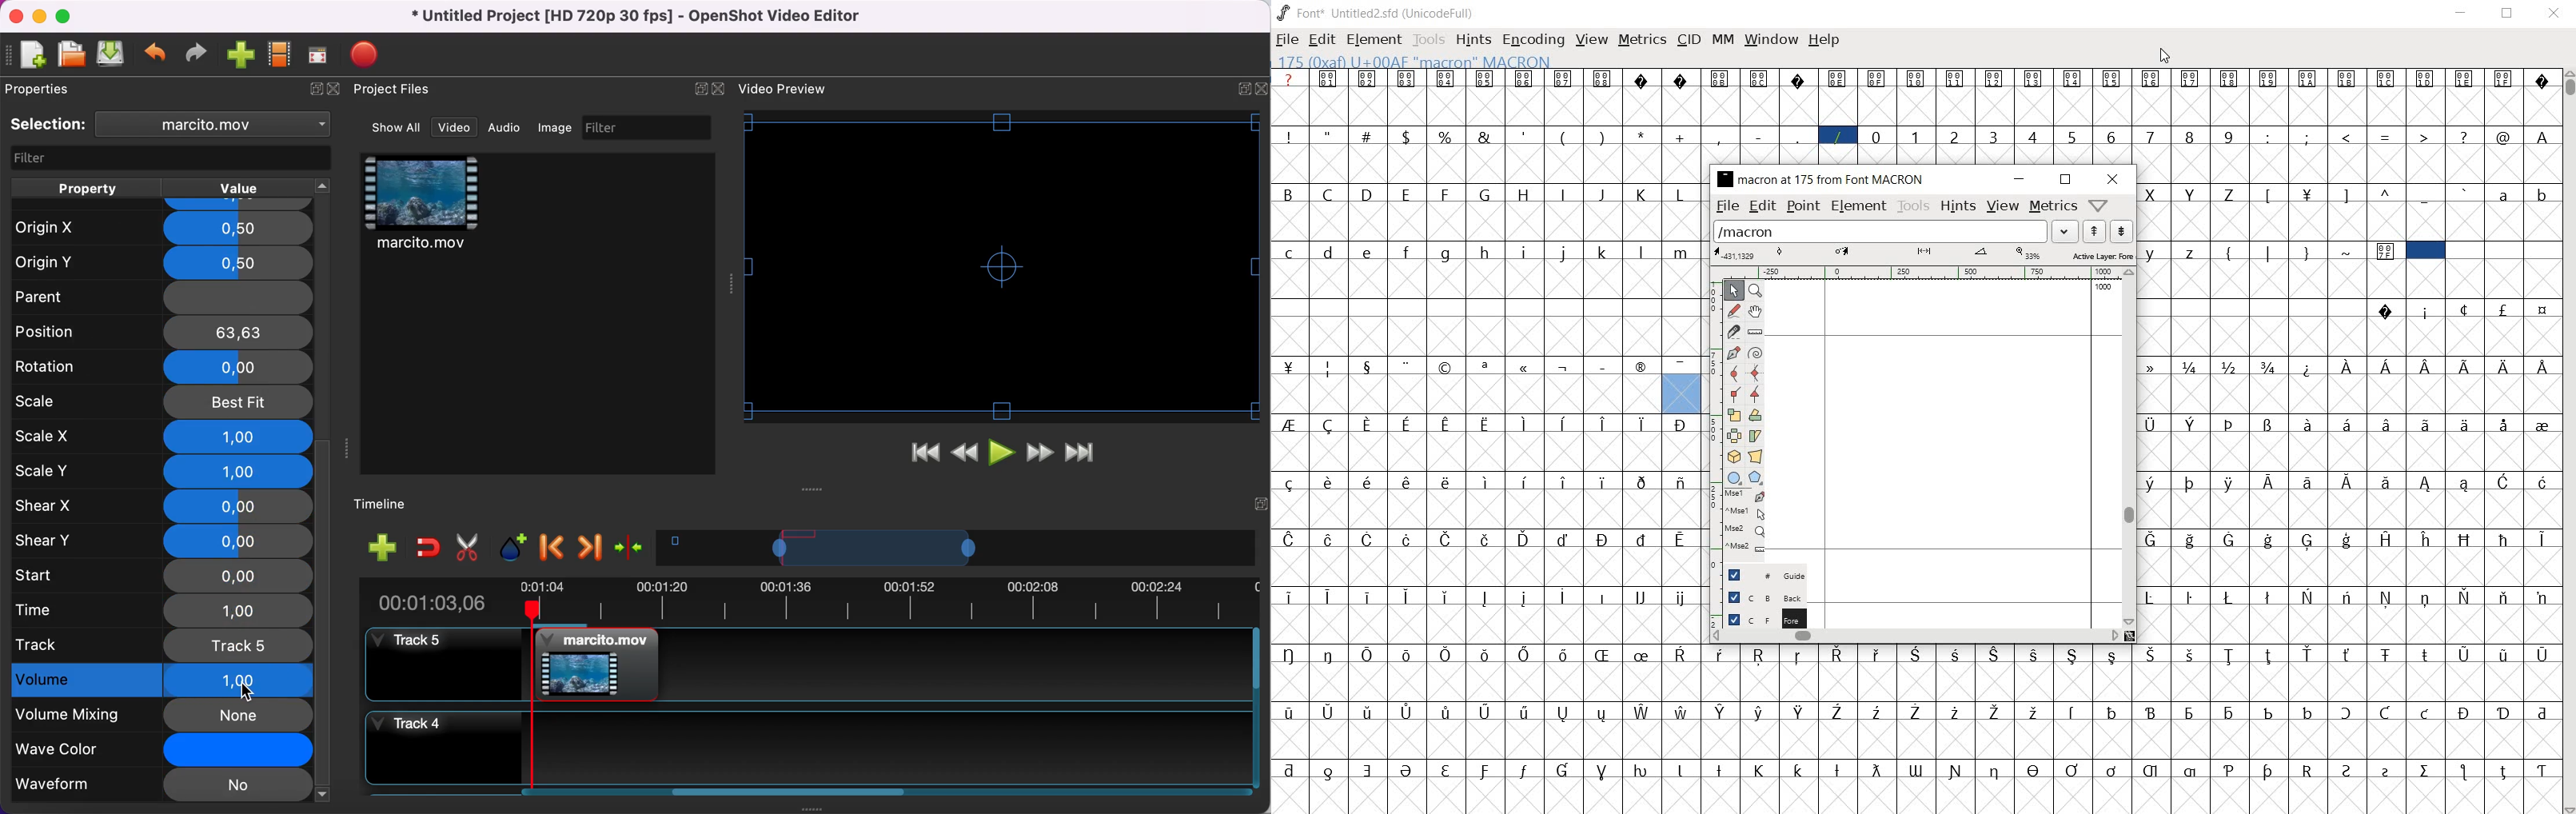 This screenshot has width=2576, height=840. Describe the element at coordinates (86, 188) in the screenshot. I see `property` at that location.